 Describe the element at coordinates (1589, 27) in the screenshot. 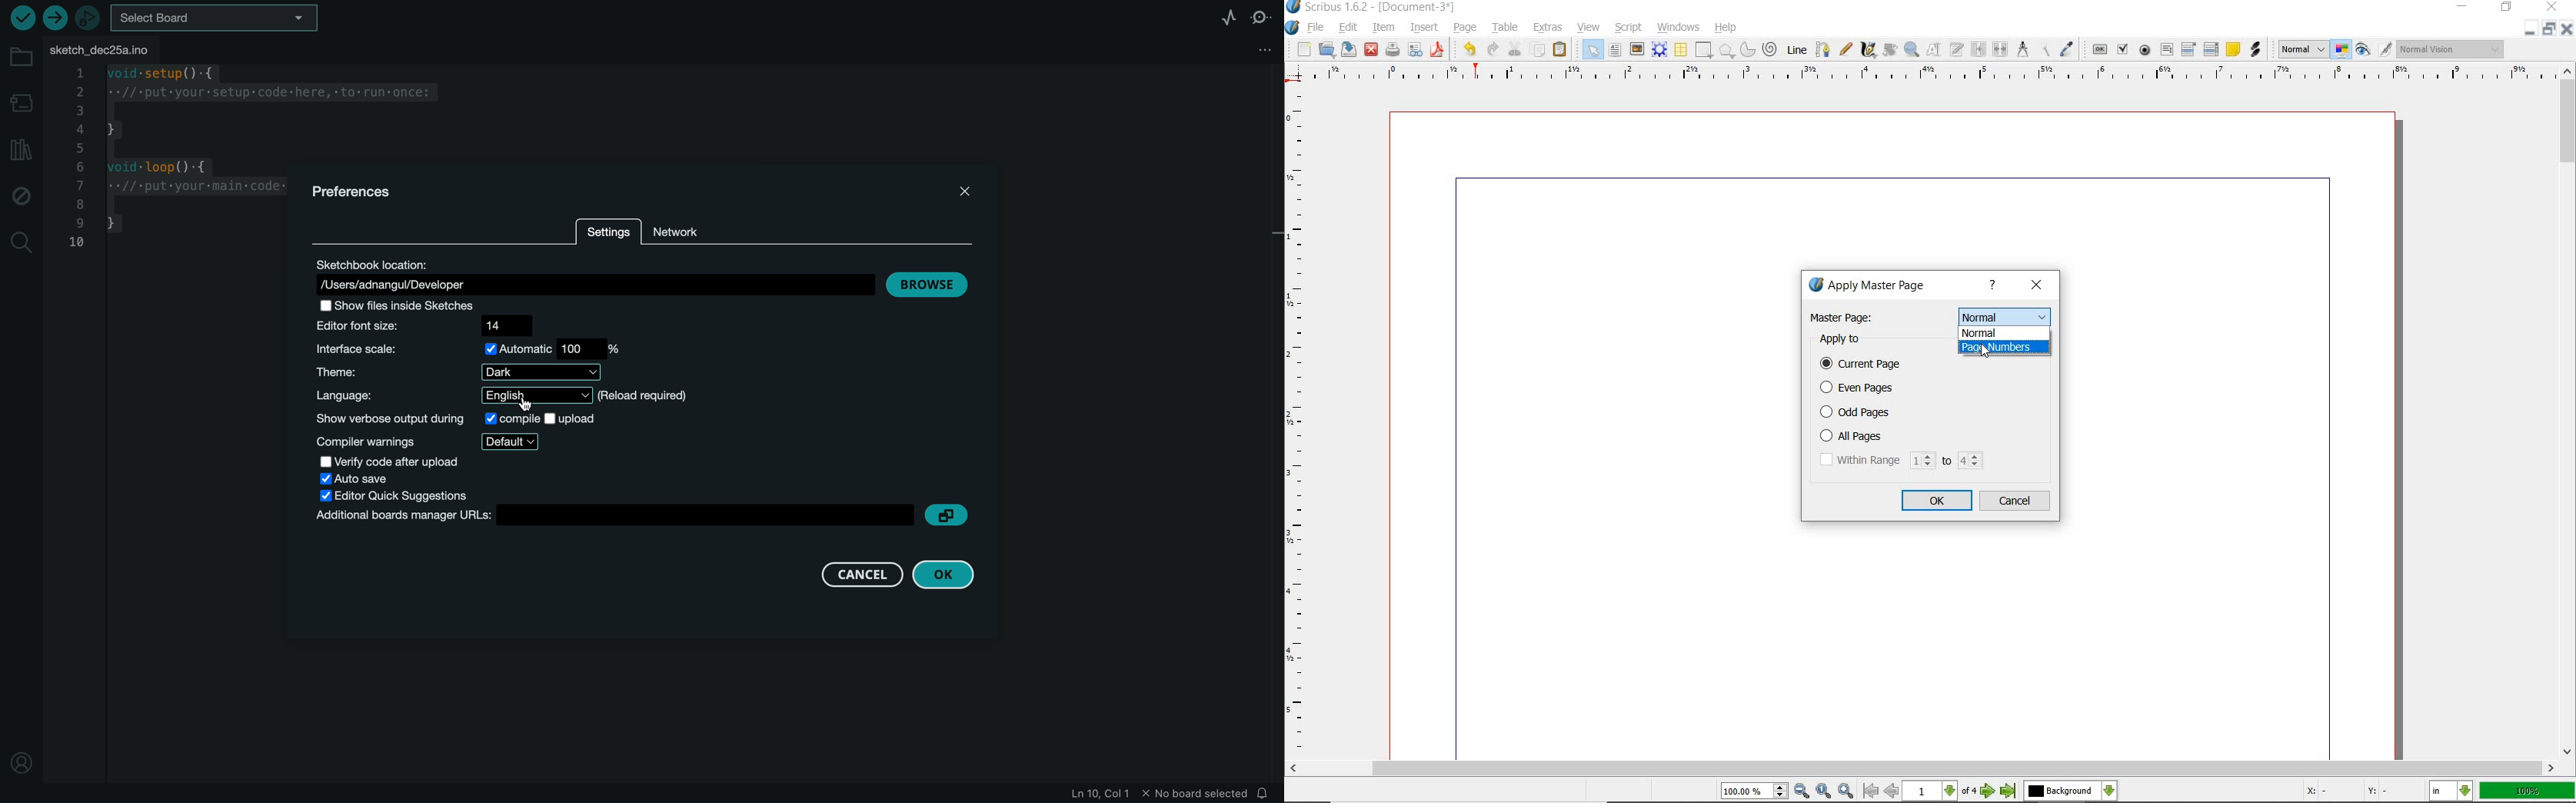

I see `view` at that location.